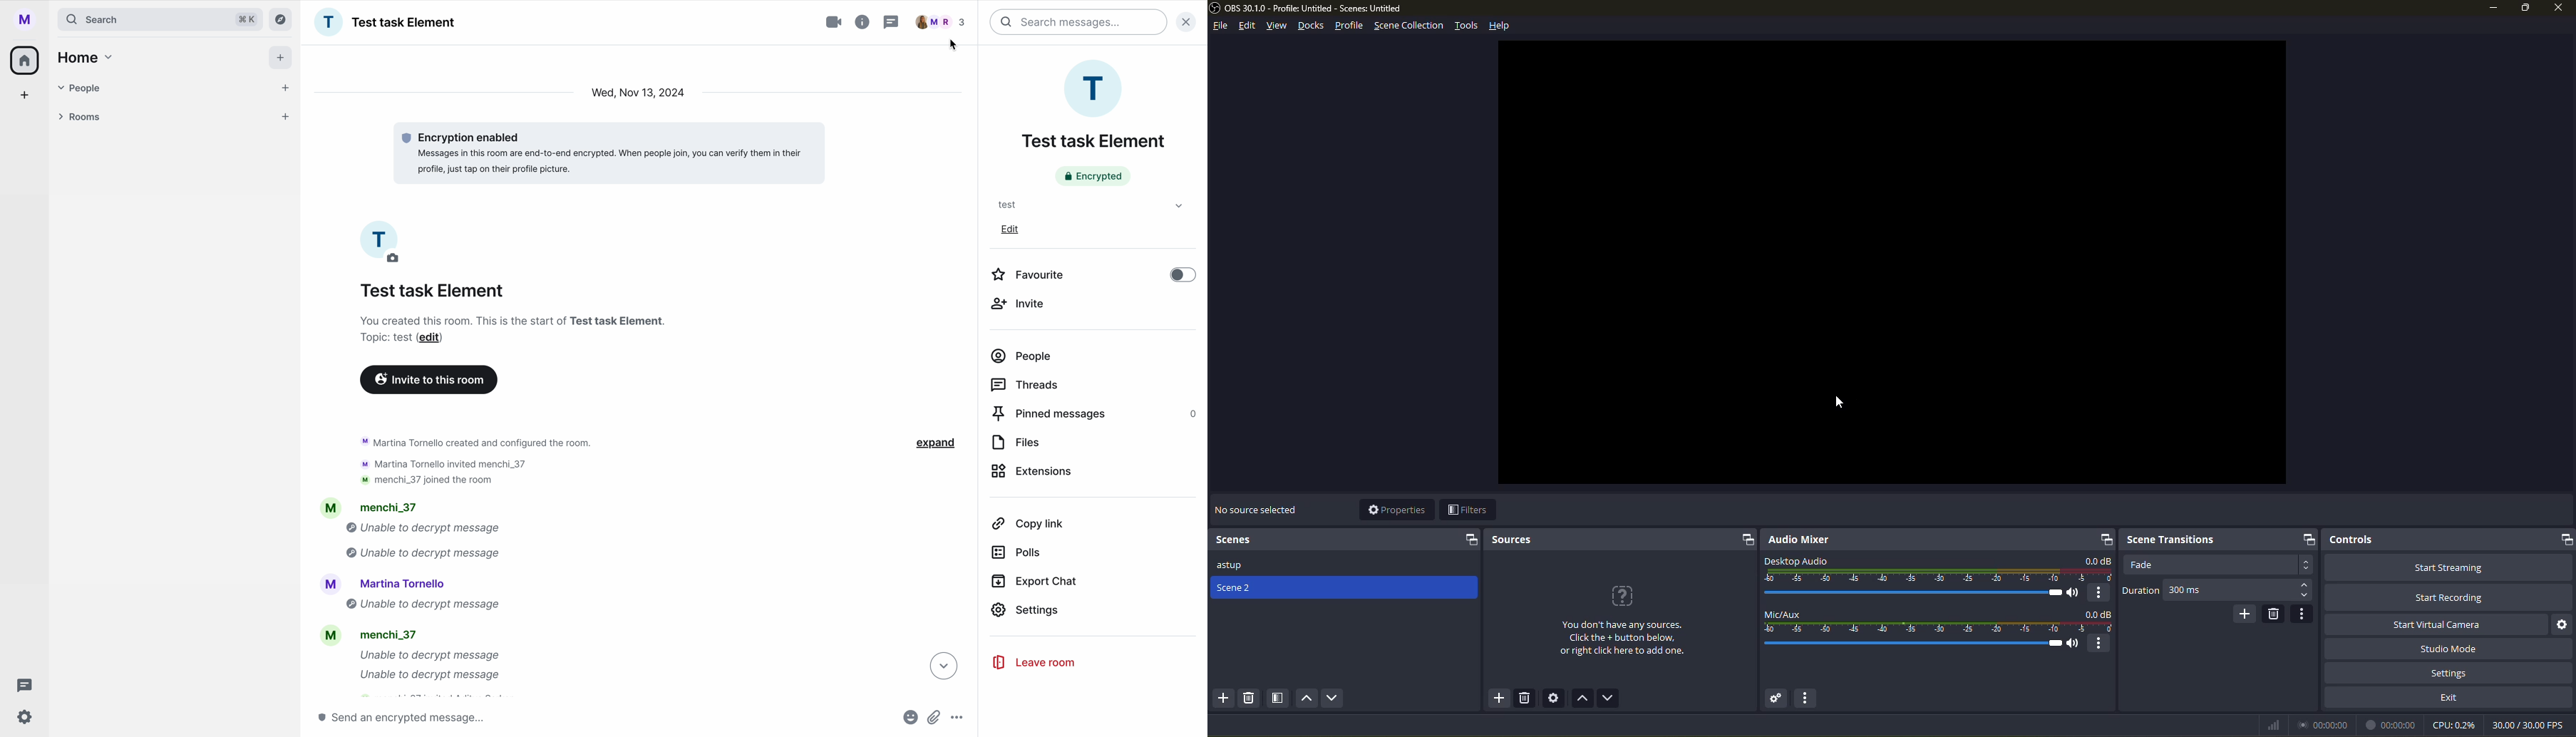 The width and height of the screenshot is (2576, 756). I want to click on search bar, so click(161, 19).